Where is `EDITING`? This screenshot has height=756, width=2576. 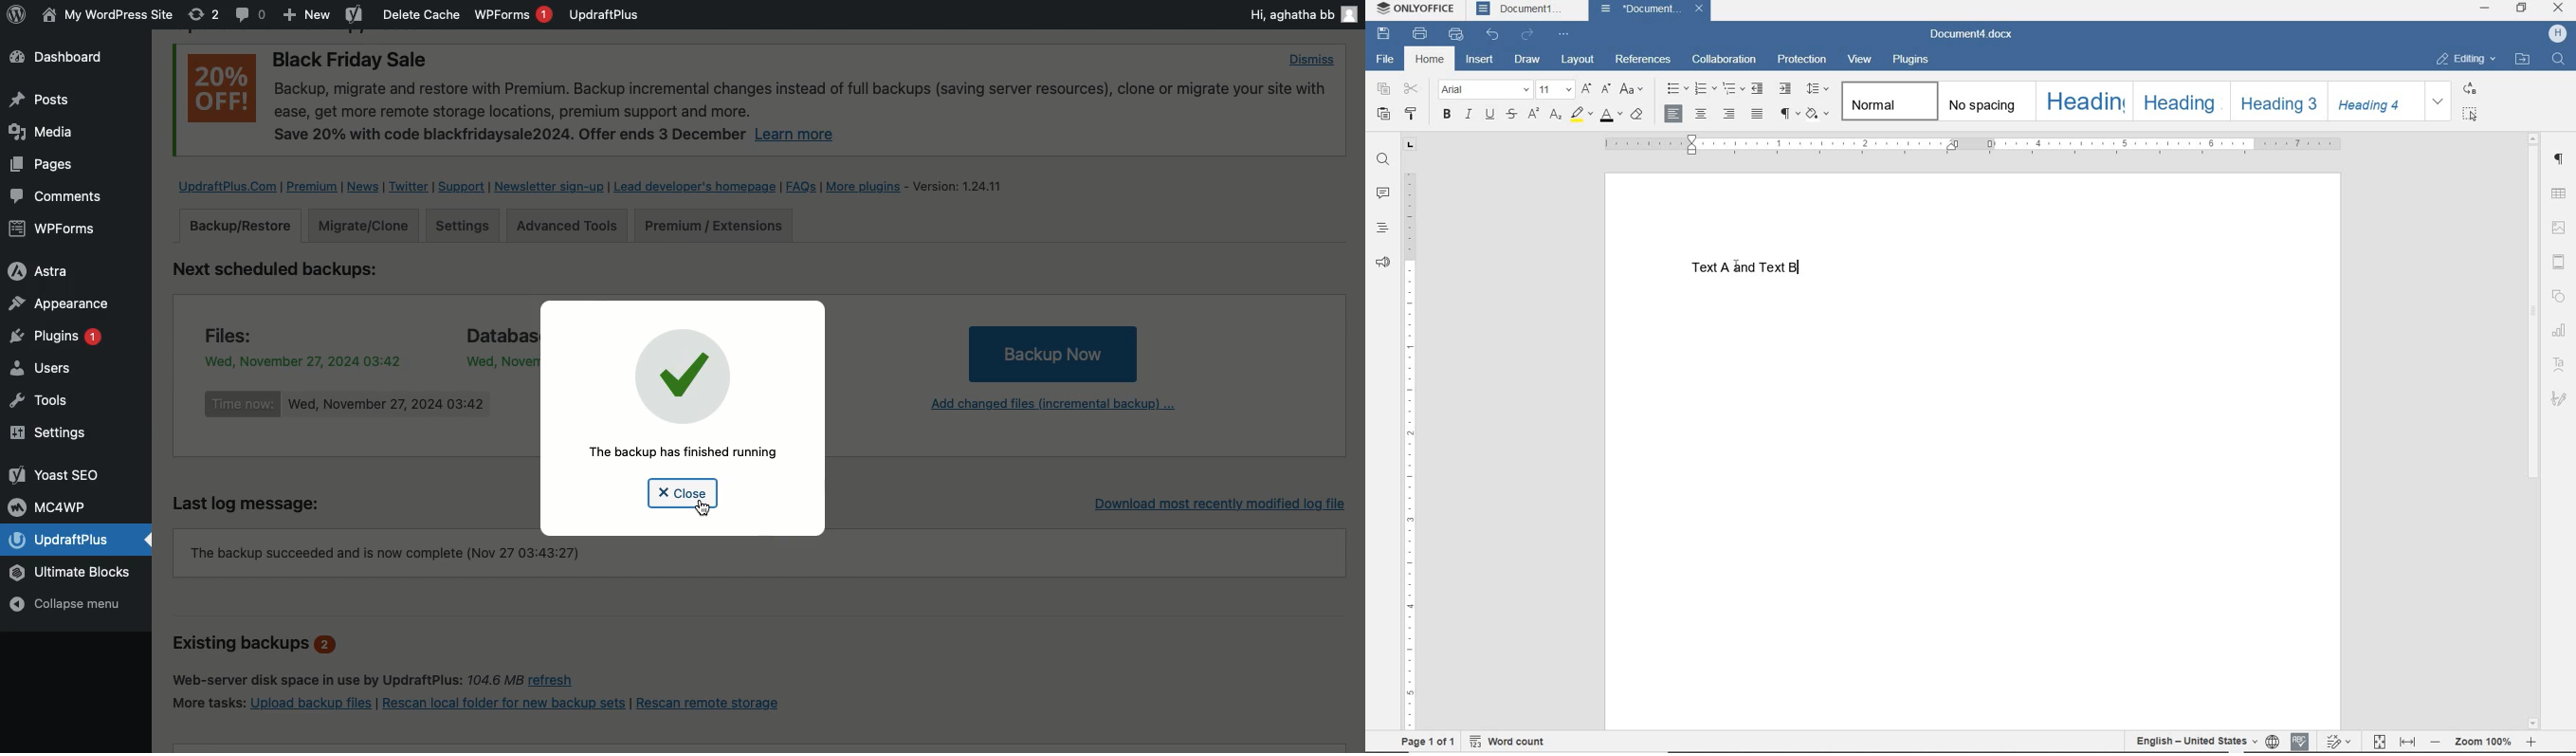
EDITING is located at coordinates (2466, 60).